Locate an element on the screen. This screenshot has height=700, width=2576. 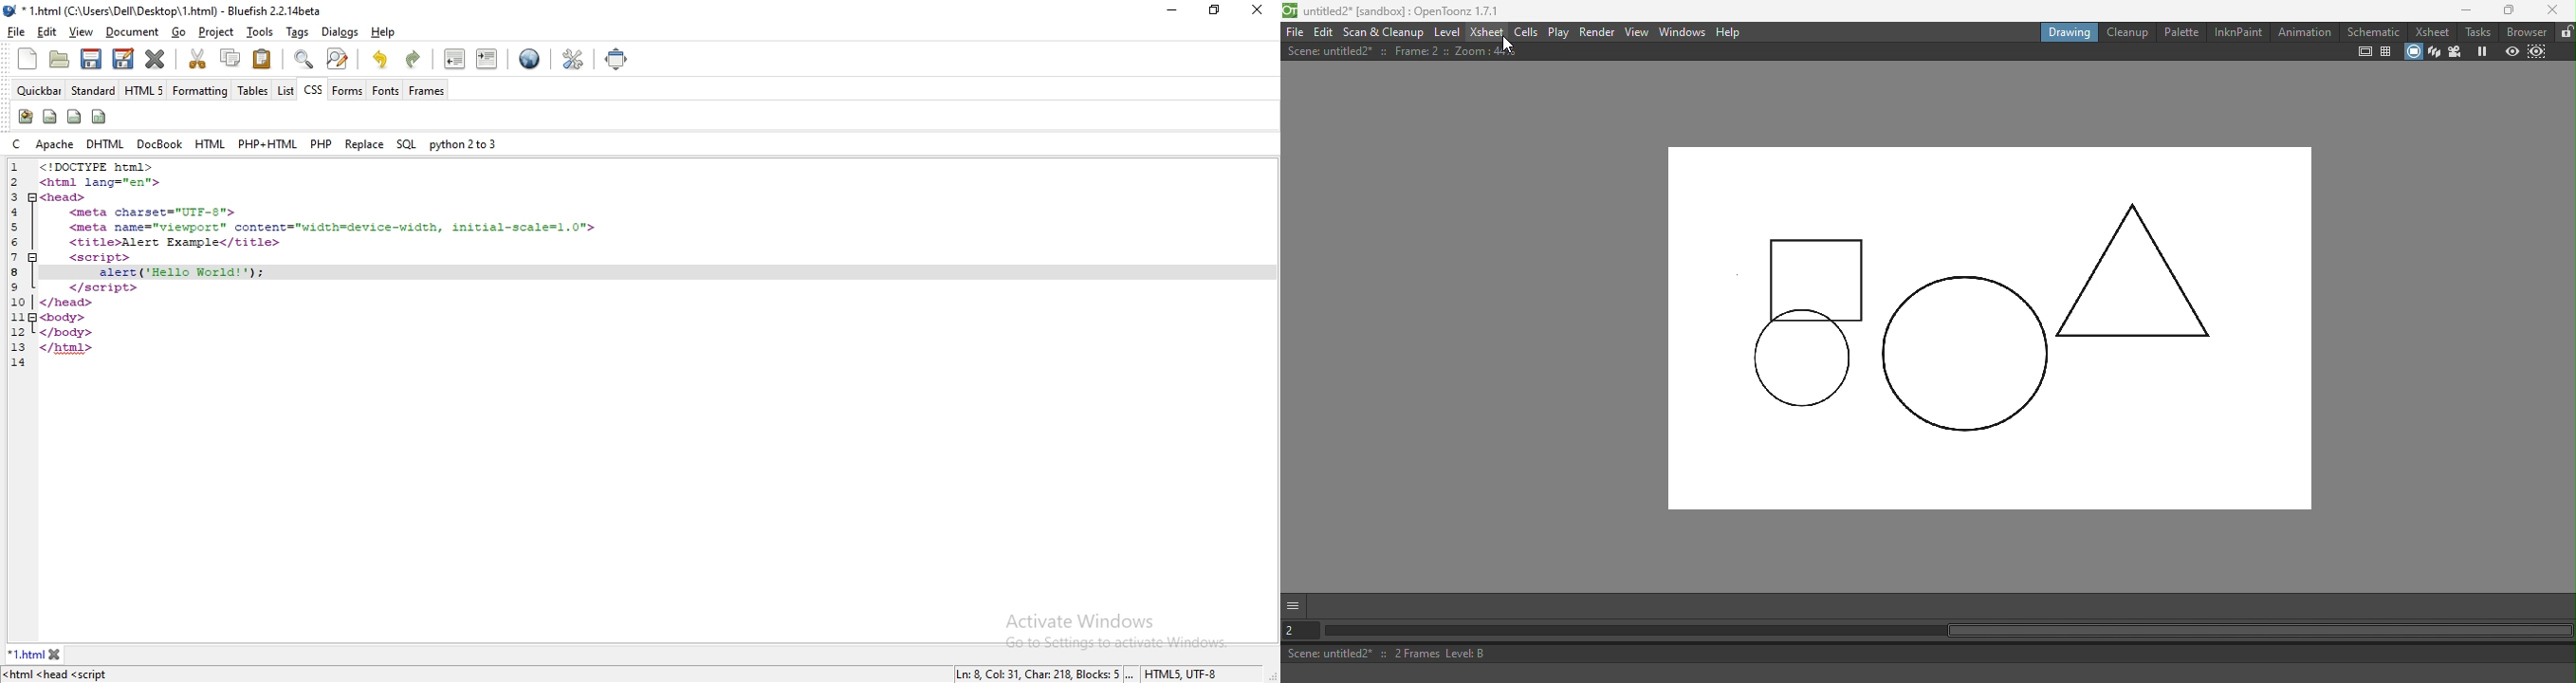
14 is located at coordinates (18, 365).